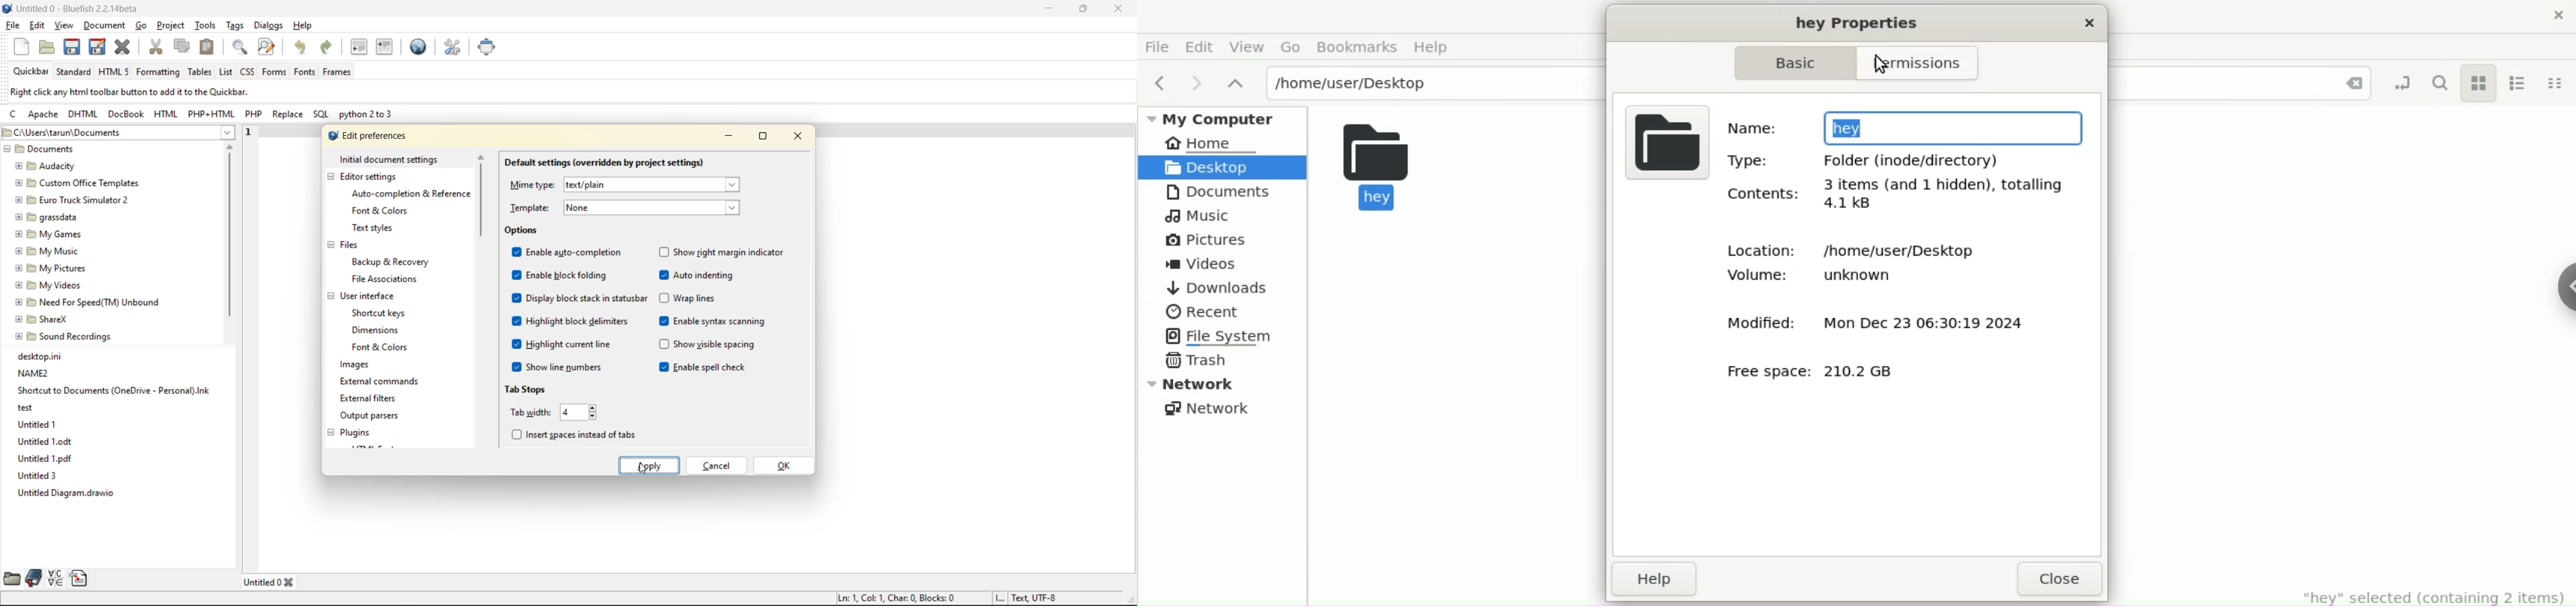 This screenshot has height=616, width=2576. Describe the element at coordinates (690, 298) in the screenshot. I see `wrap lines` at that location.